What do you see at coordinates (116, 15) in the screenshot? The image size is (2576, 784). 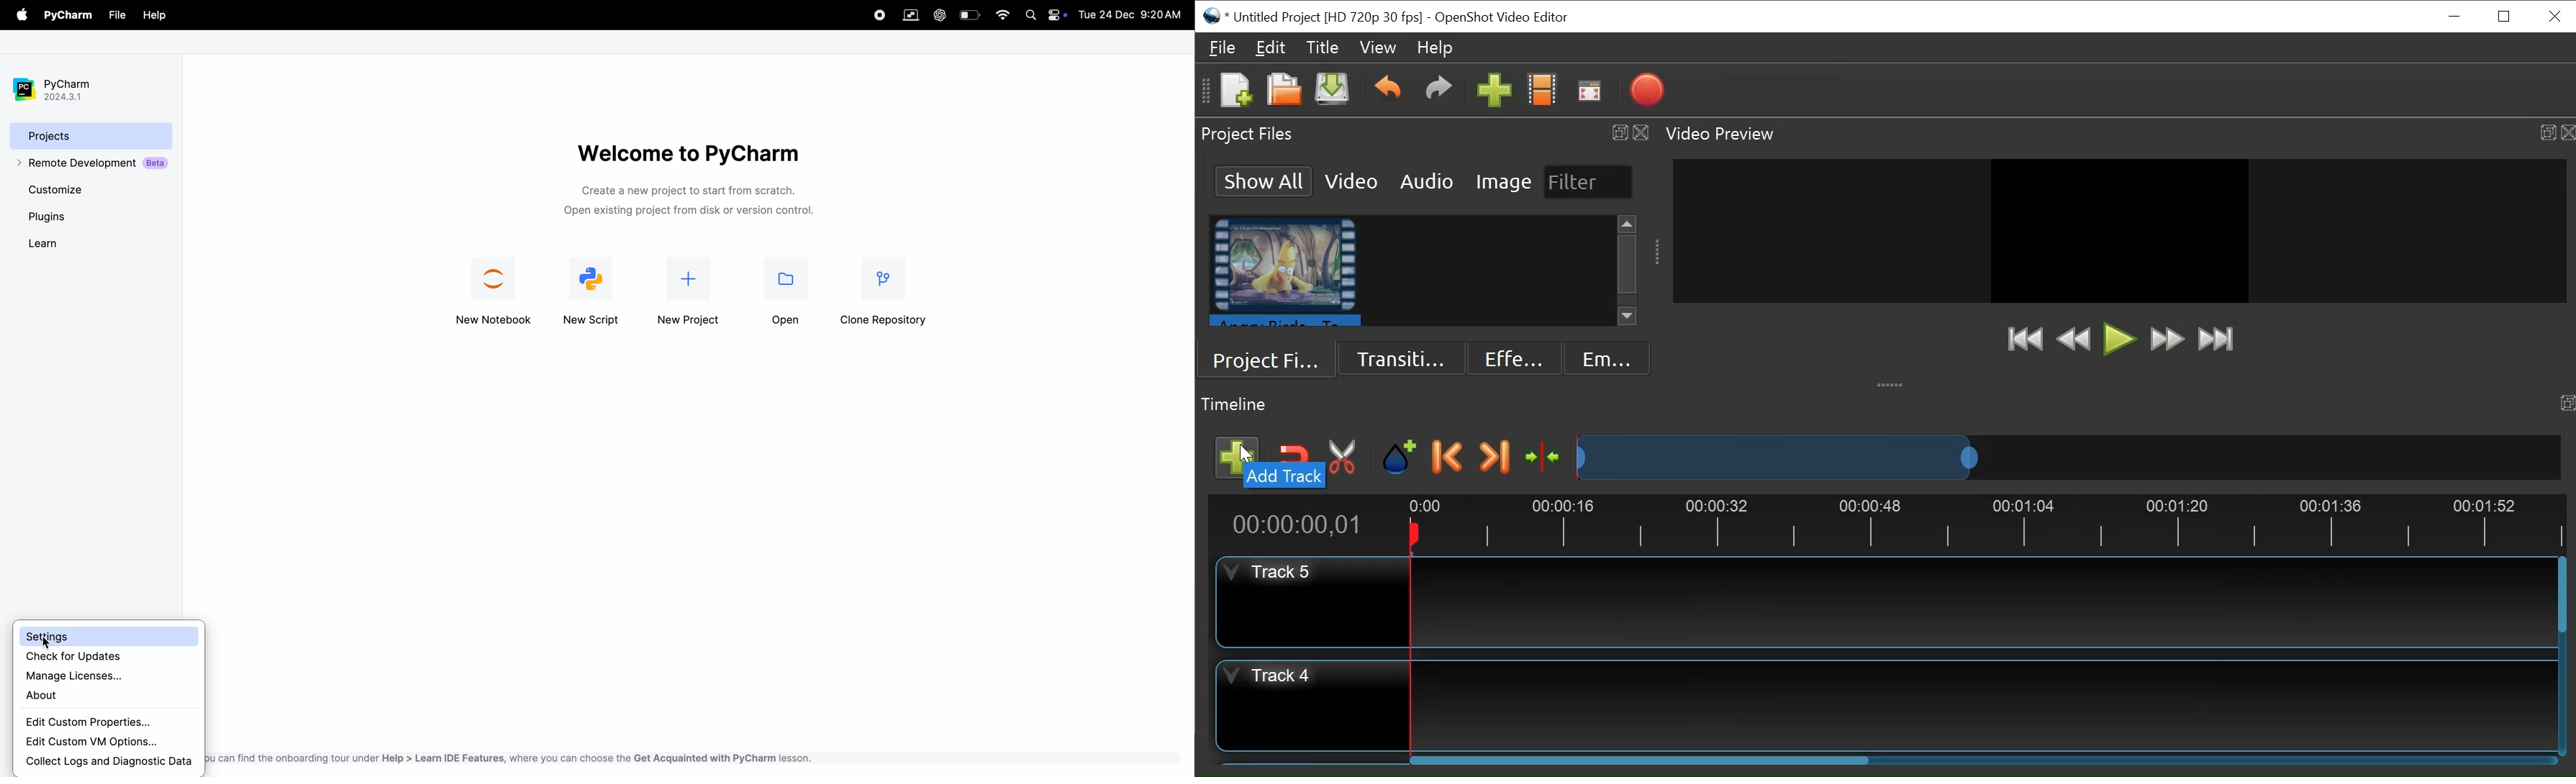 I see `File` at bounding box center [116, 15].